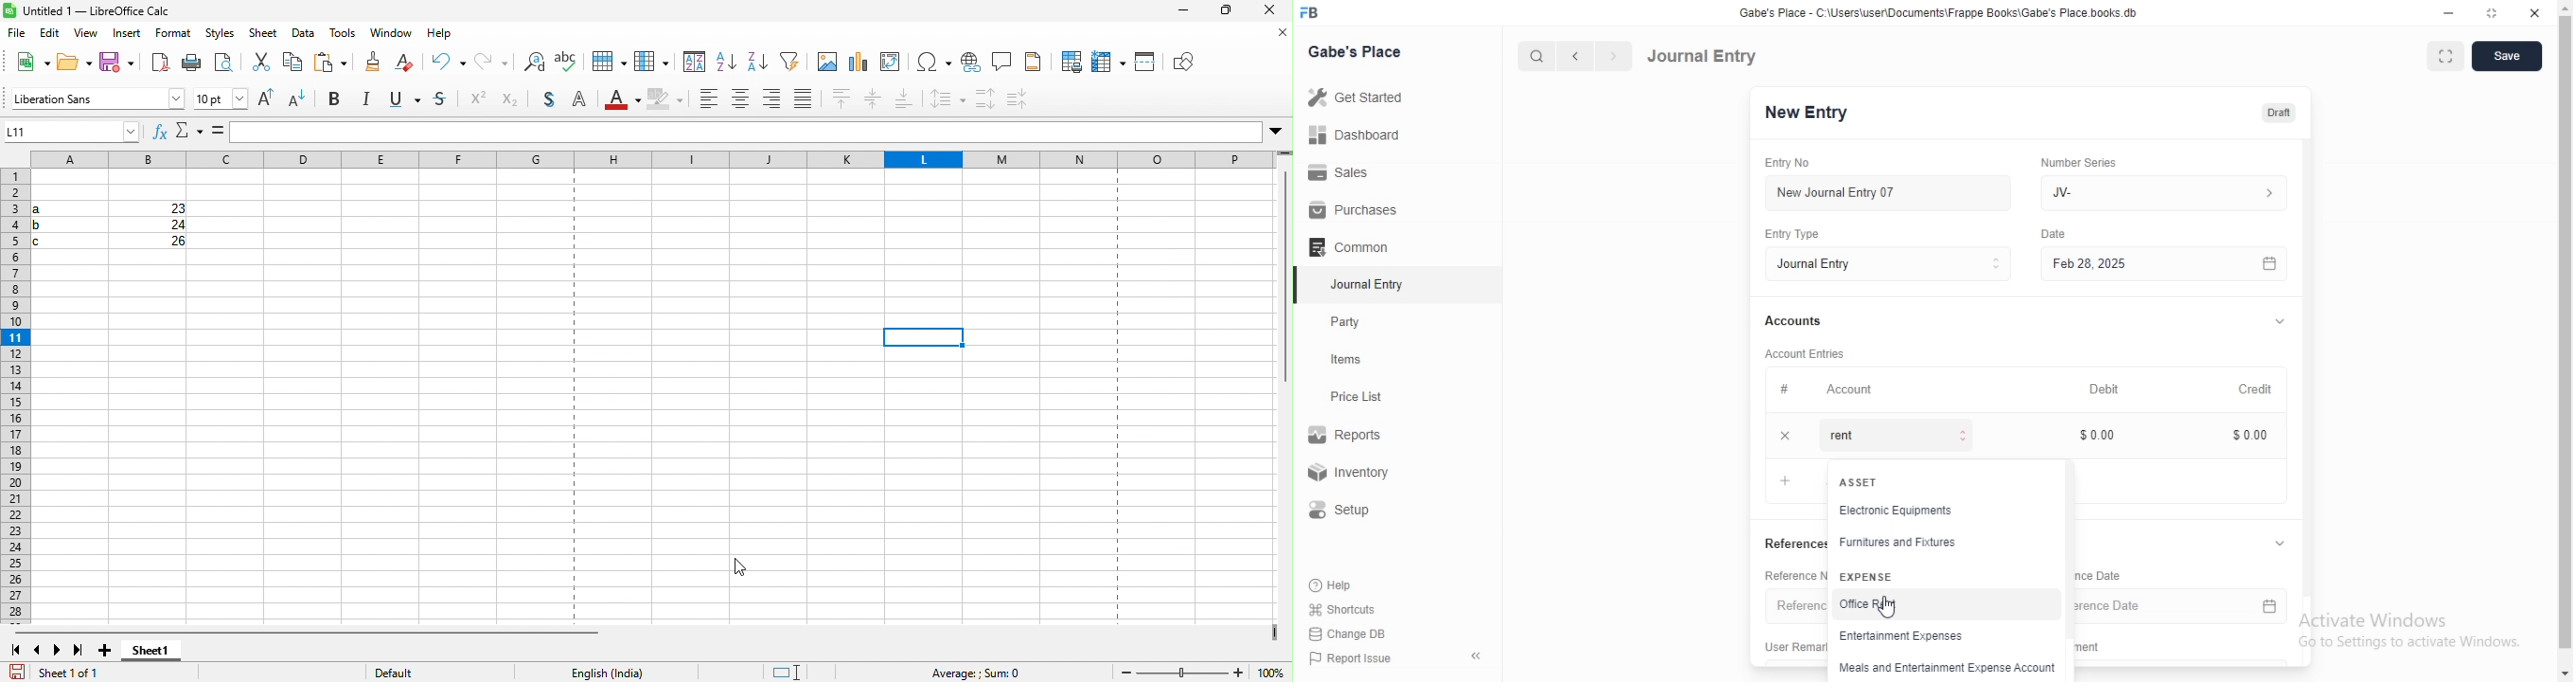 The image size is (2576, 700). Describe the element at coordinates (2290, 542) in the screenshot. I see `v` at that location.